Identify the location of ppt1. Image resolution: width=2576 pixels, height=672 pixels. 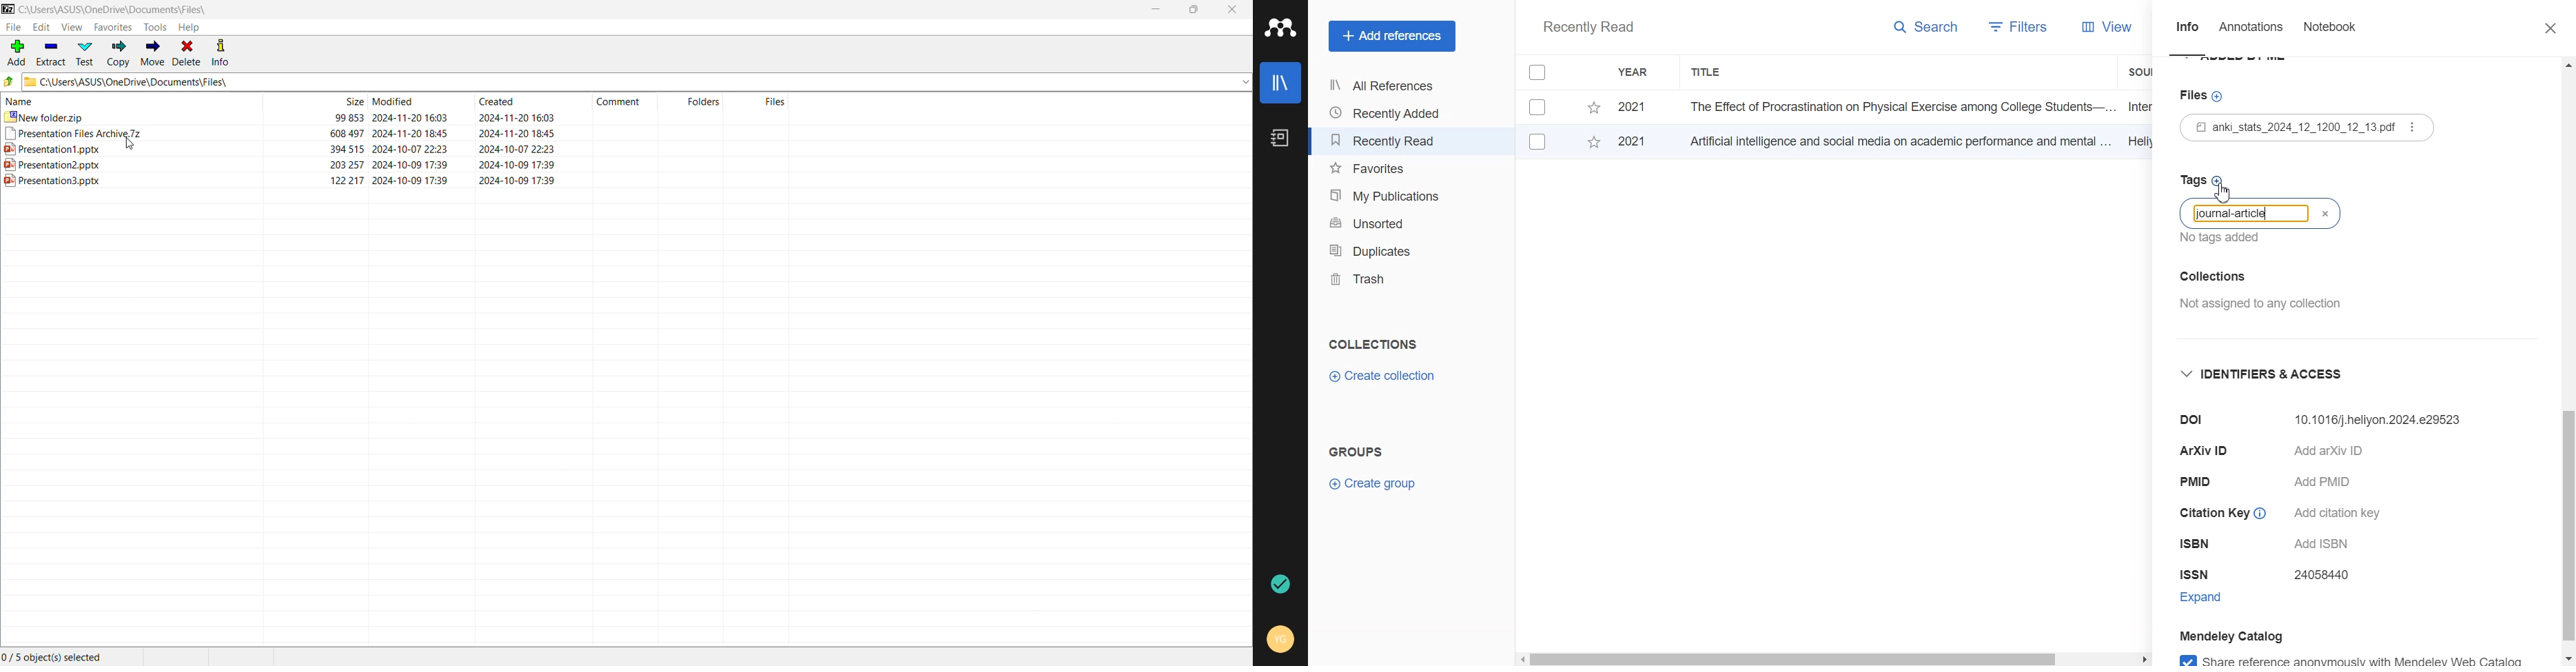
(396, 147).